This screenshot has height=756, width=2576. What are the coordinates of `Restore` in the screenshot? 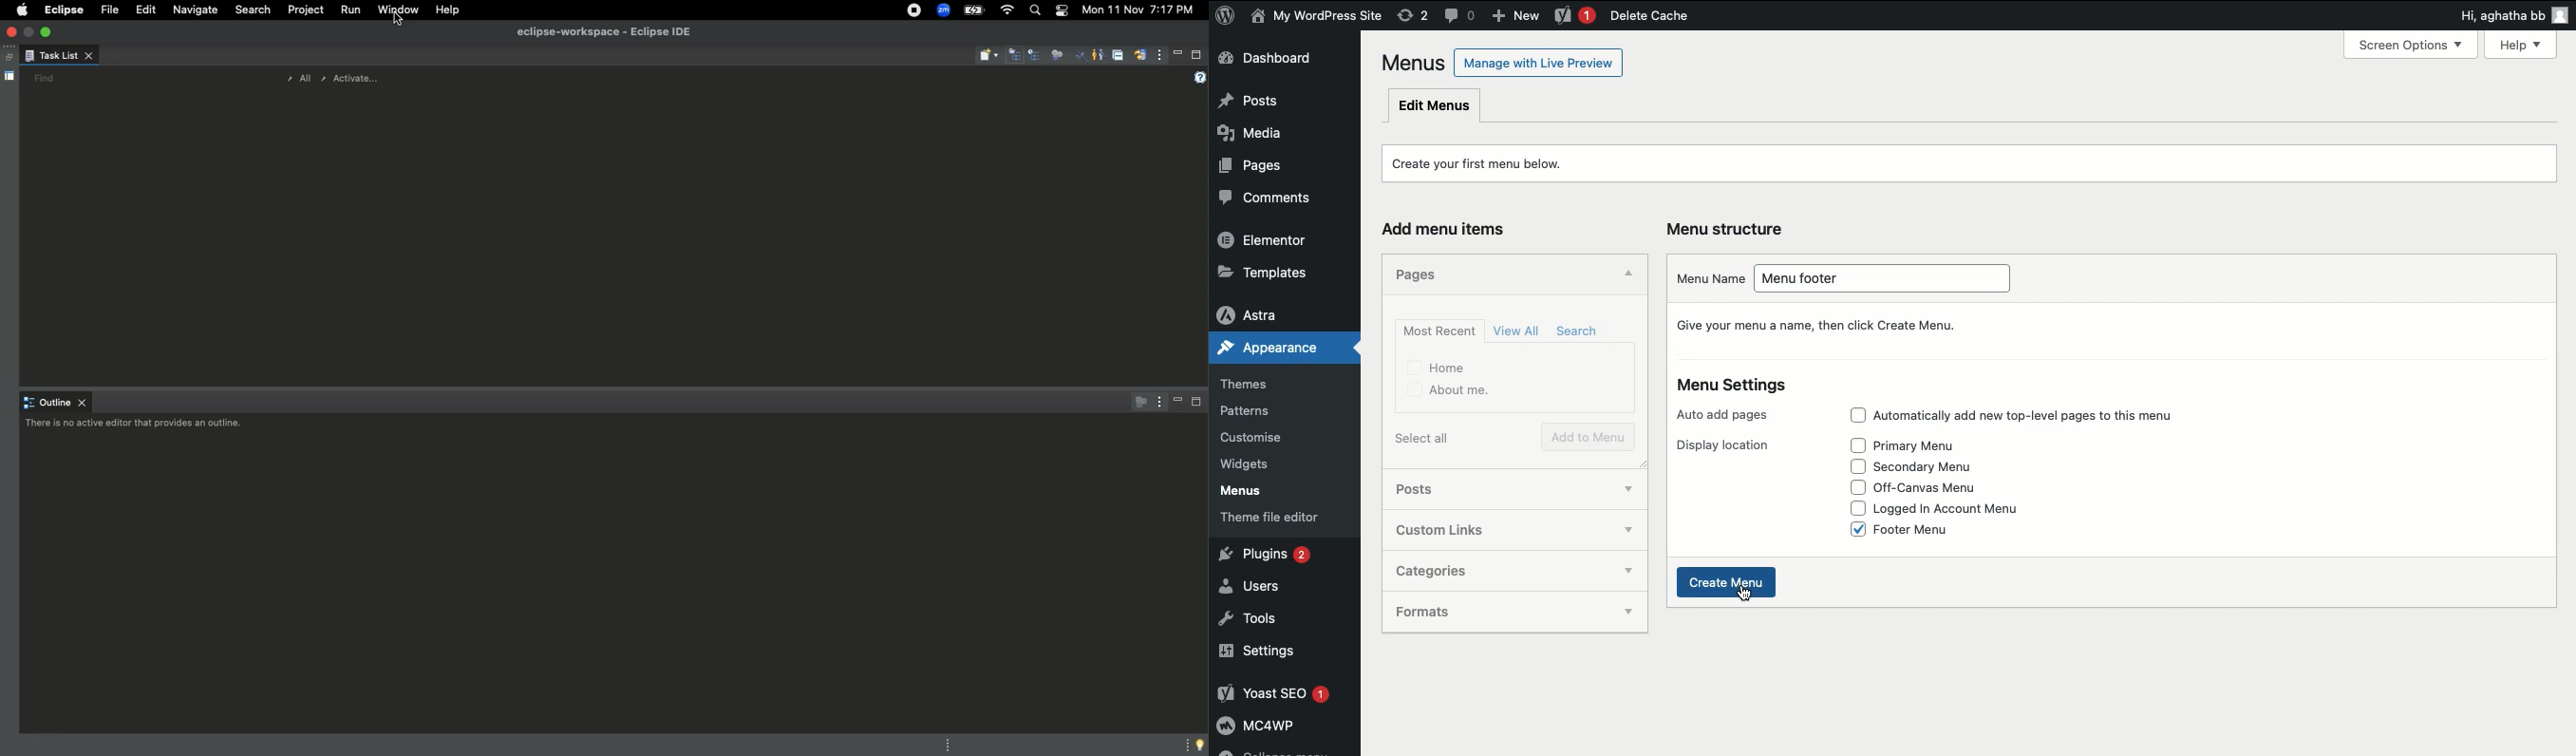 It's located at (7, 58).